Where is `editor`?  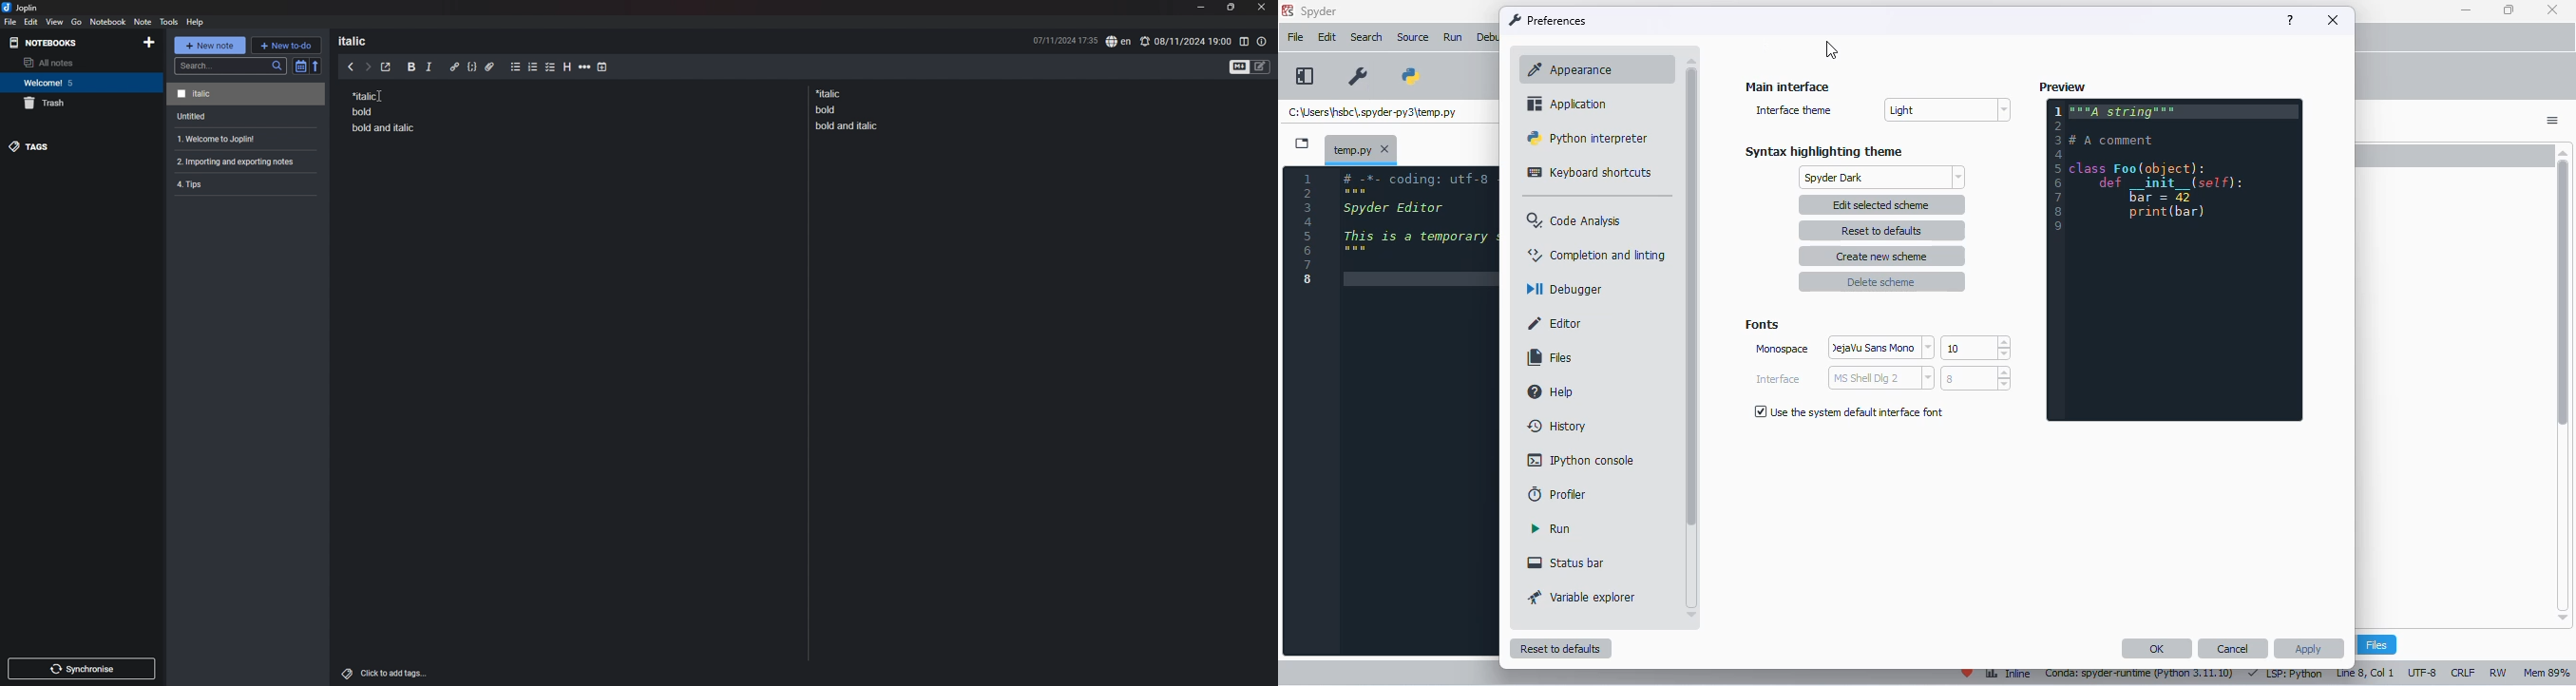
editor is located at coordinates (1555, 323).